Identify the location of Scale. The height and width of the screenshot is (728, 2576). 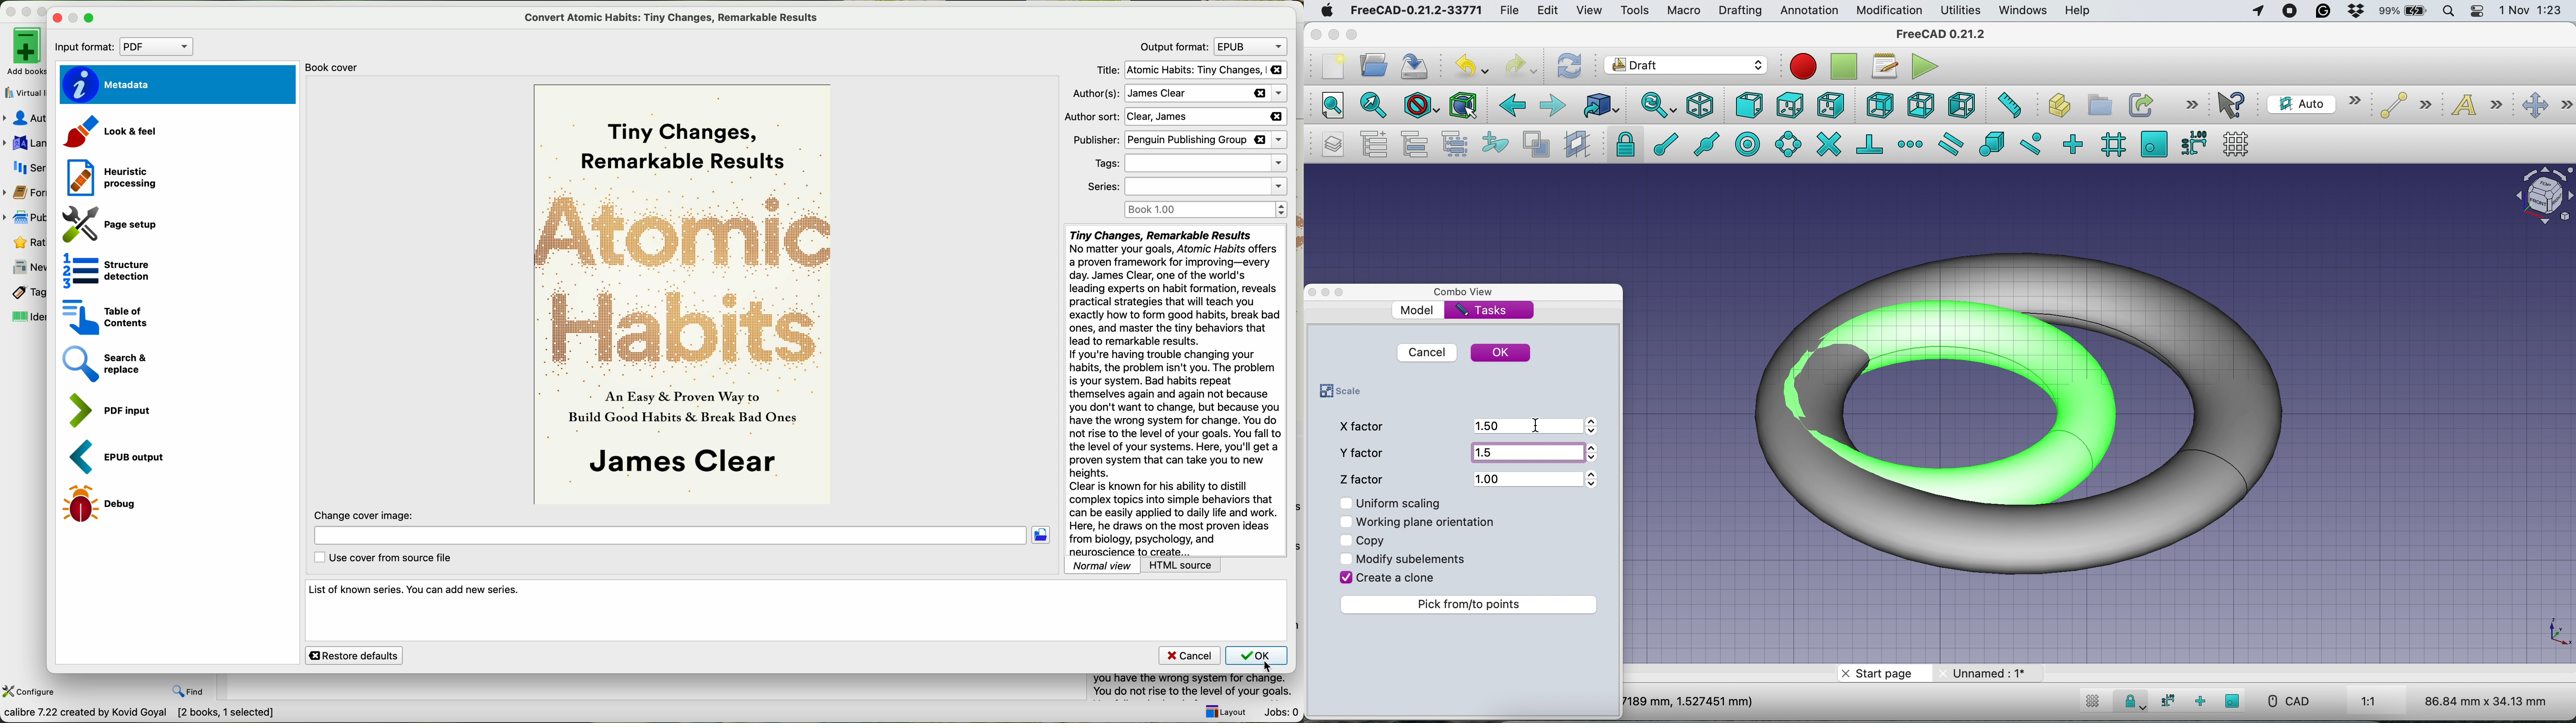
(2557, 633).